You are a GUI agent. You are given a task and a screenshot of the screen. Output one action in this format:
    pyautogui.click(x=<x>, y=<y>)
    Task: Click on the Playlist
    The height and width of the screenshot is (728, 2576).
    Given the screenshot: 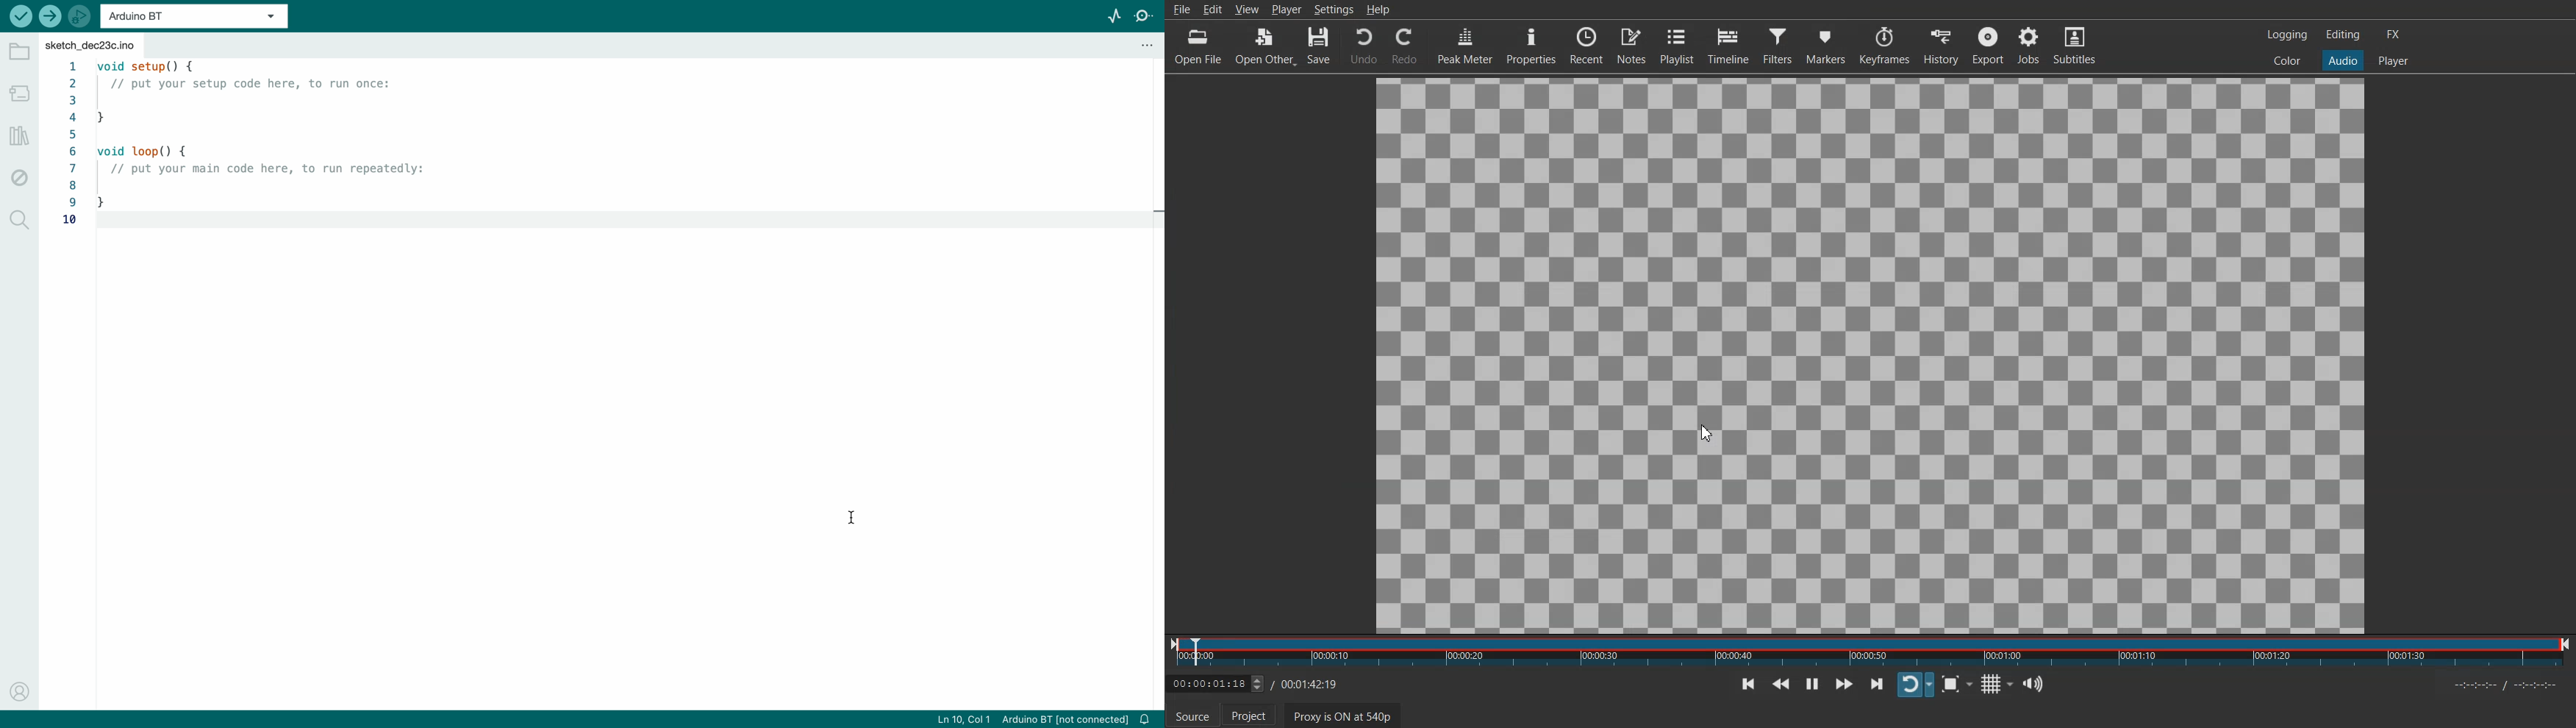 What is the action you would take?
    pyautogui.click(x=1677, y=46)
    